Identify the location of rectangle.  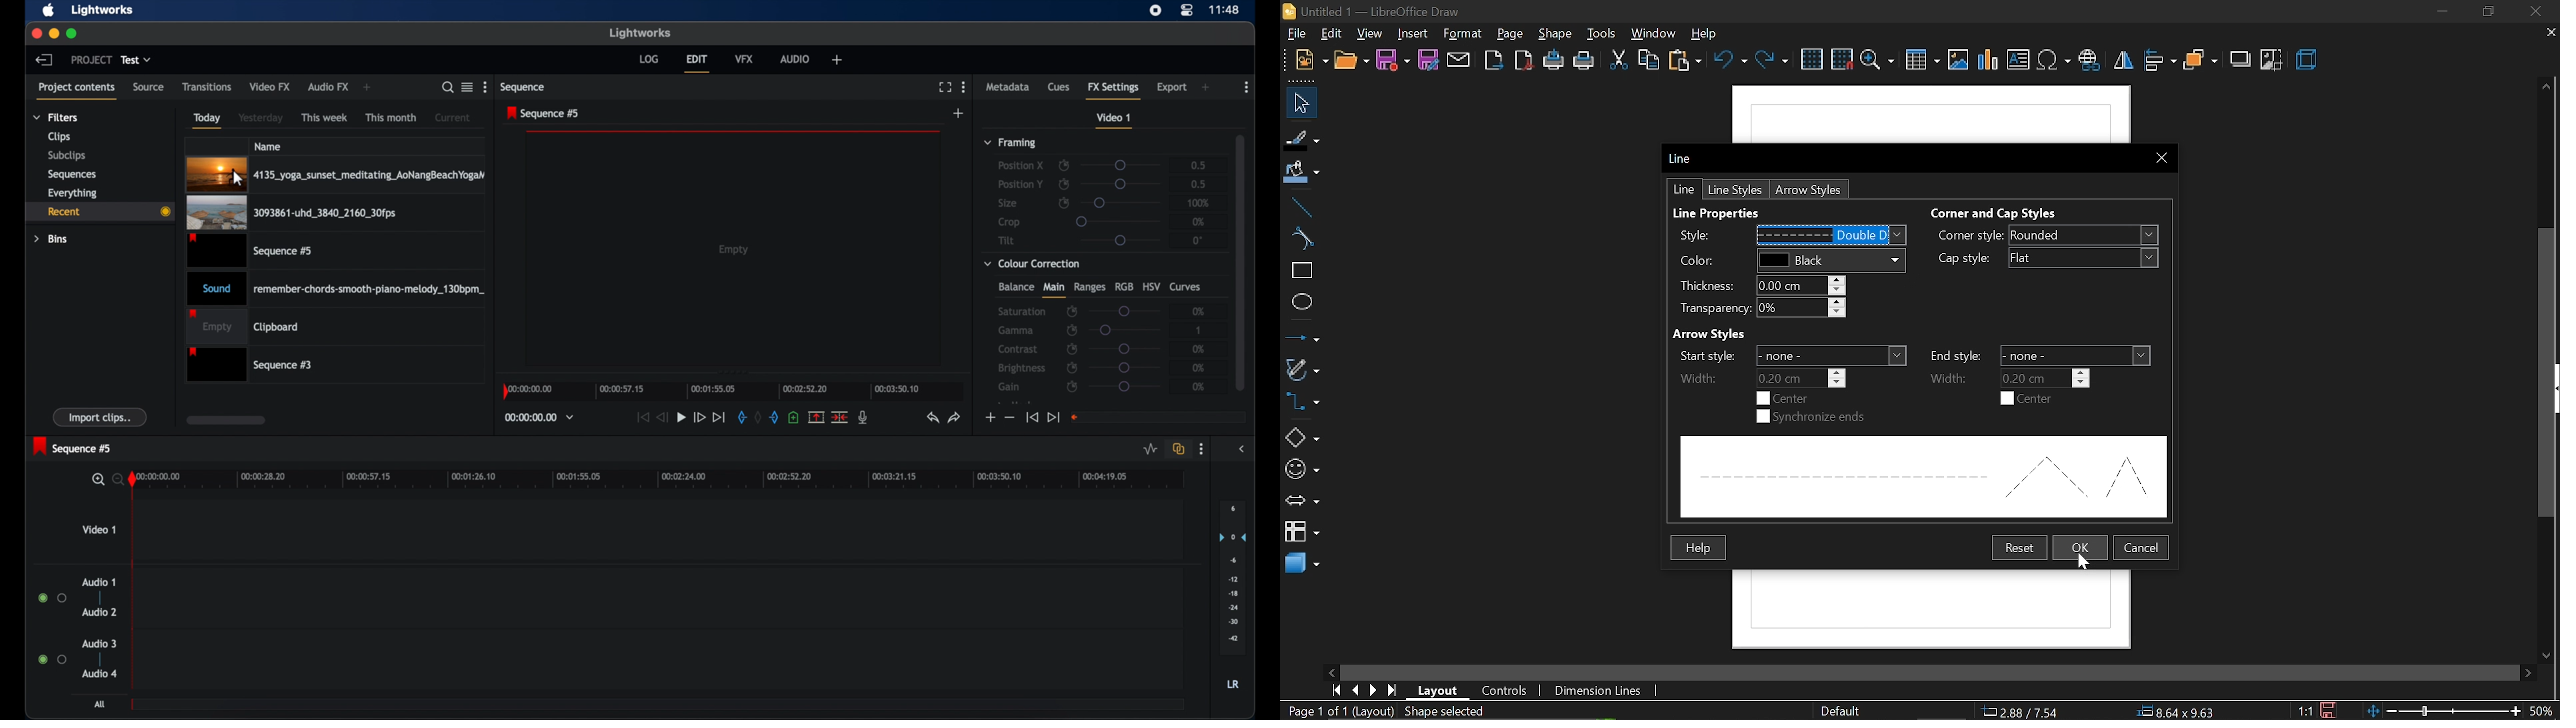
(1301, 272).